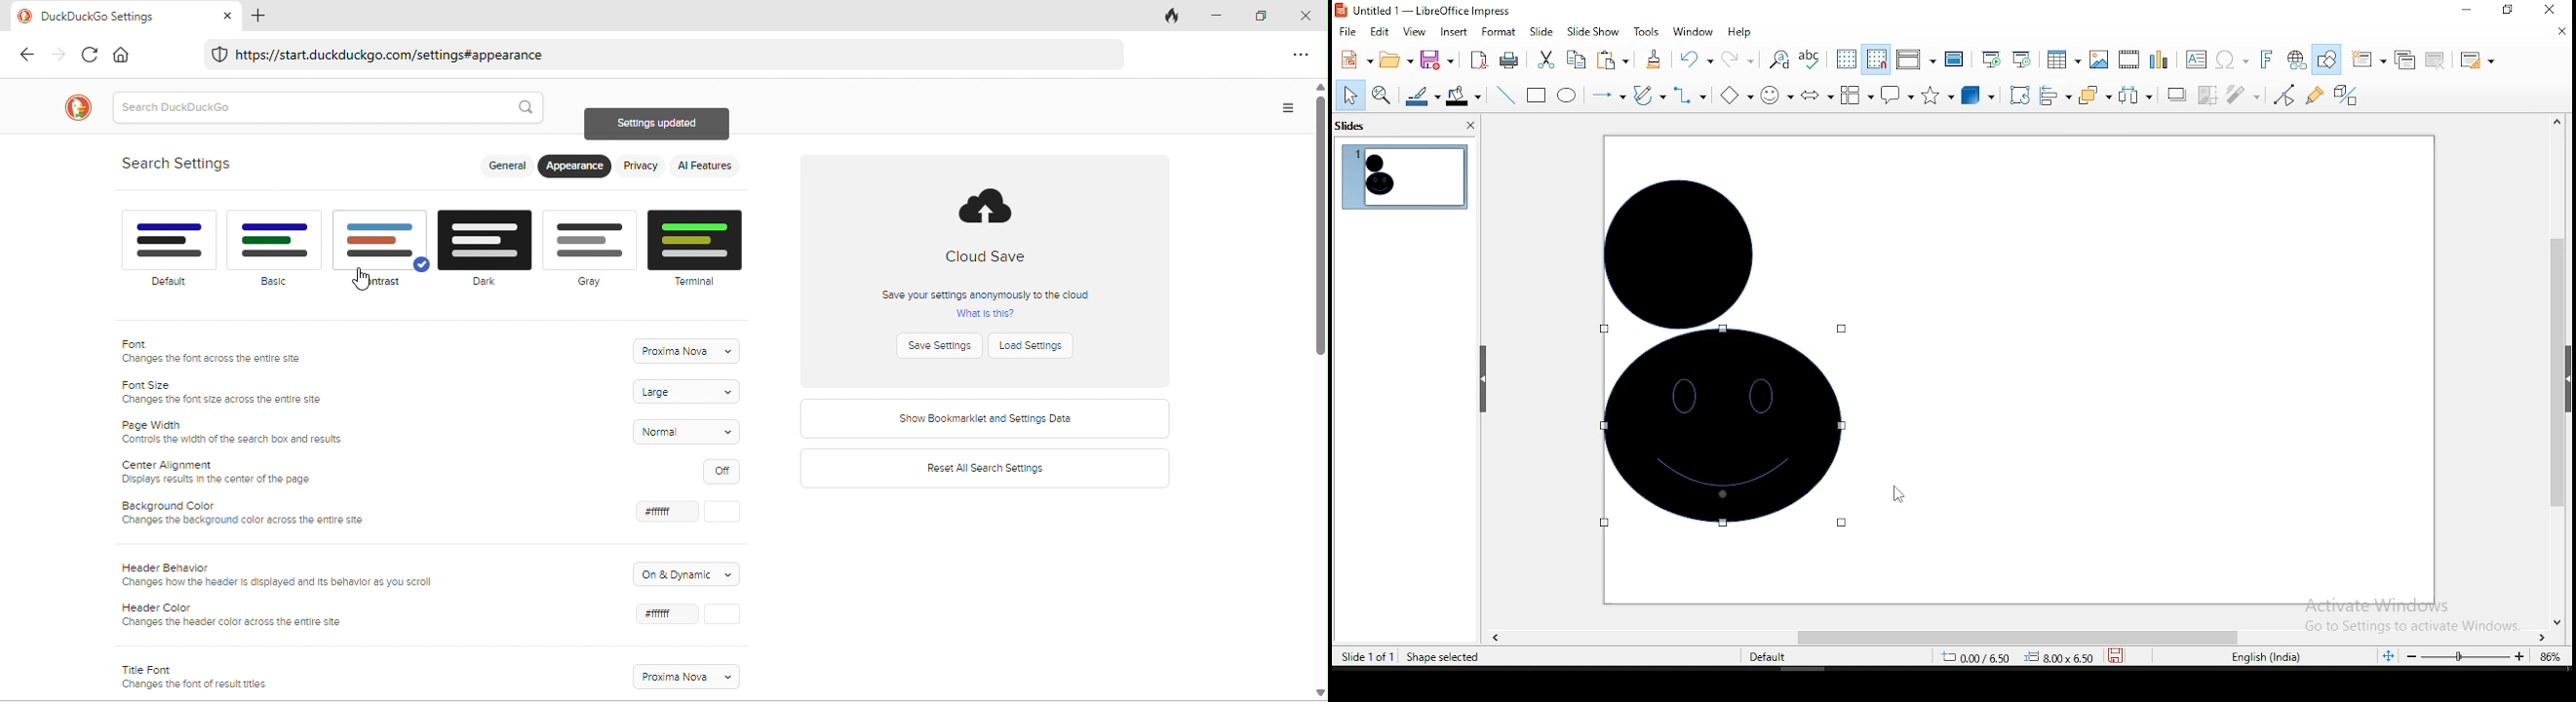 The width and height of the screenshot is (2576, 728). I want to click on on and dynamic, so click(689, 573).